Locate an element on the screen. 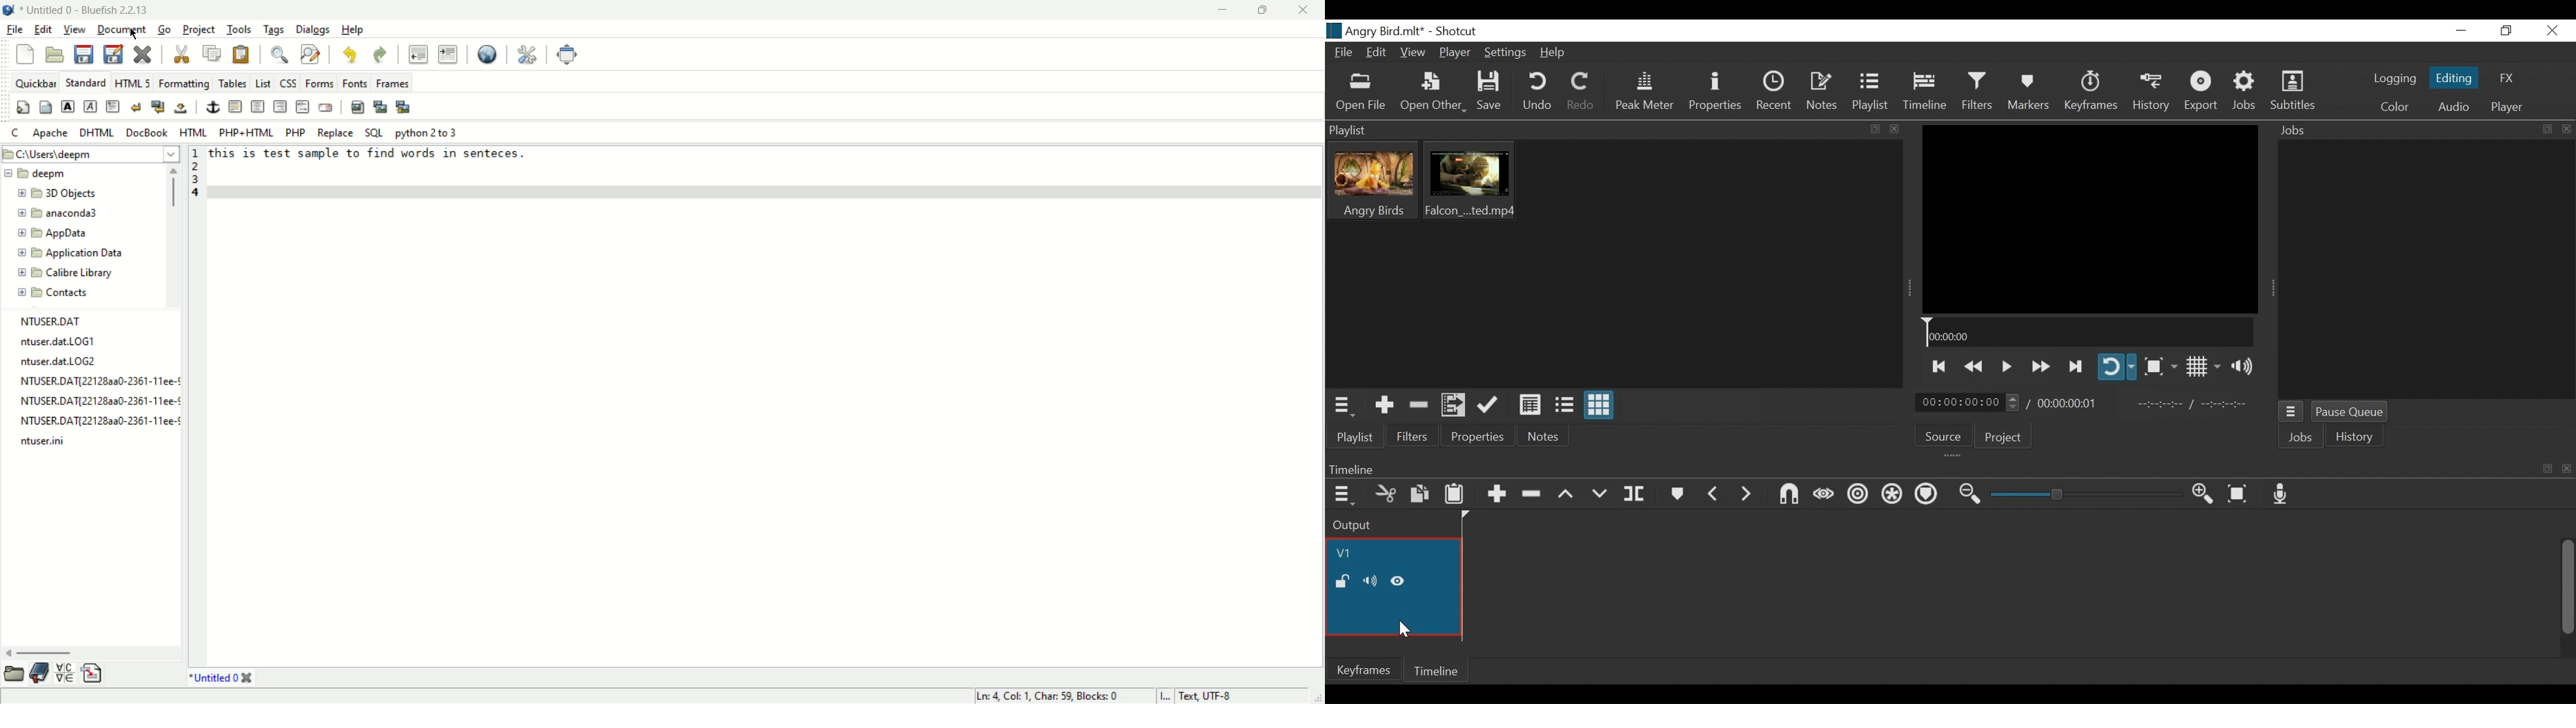 This screenshot has width=2576, height=728. Timeline is located at coordinates (2088, 331).